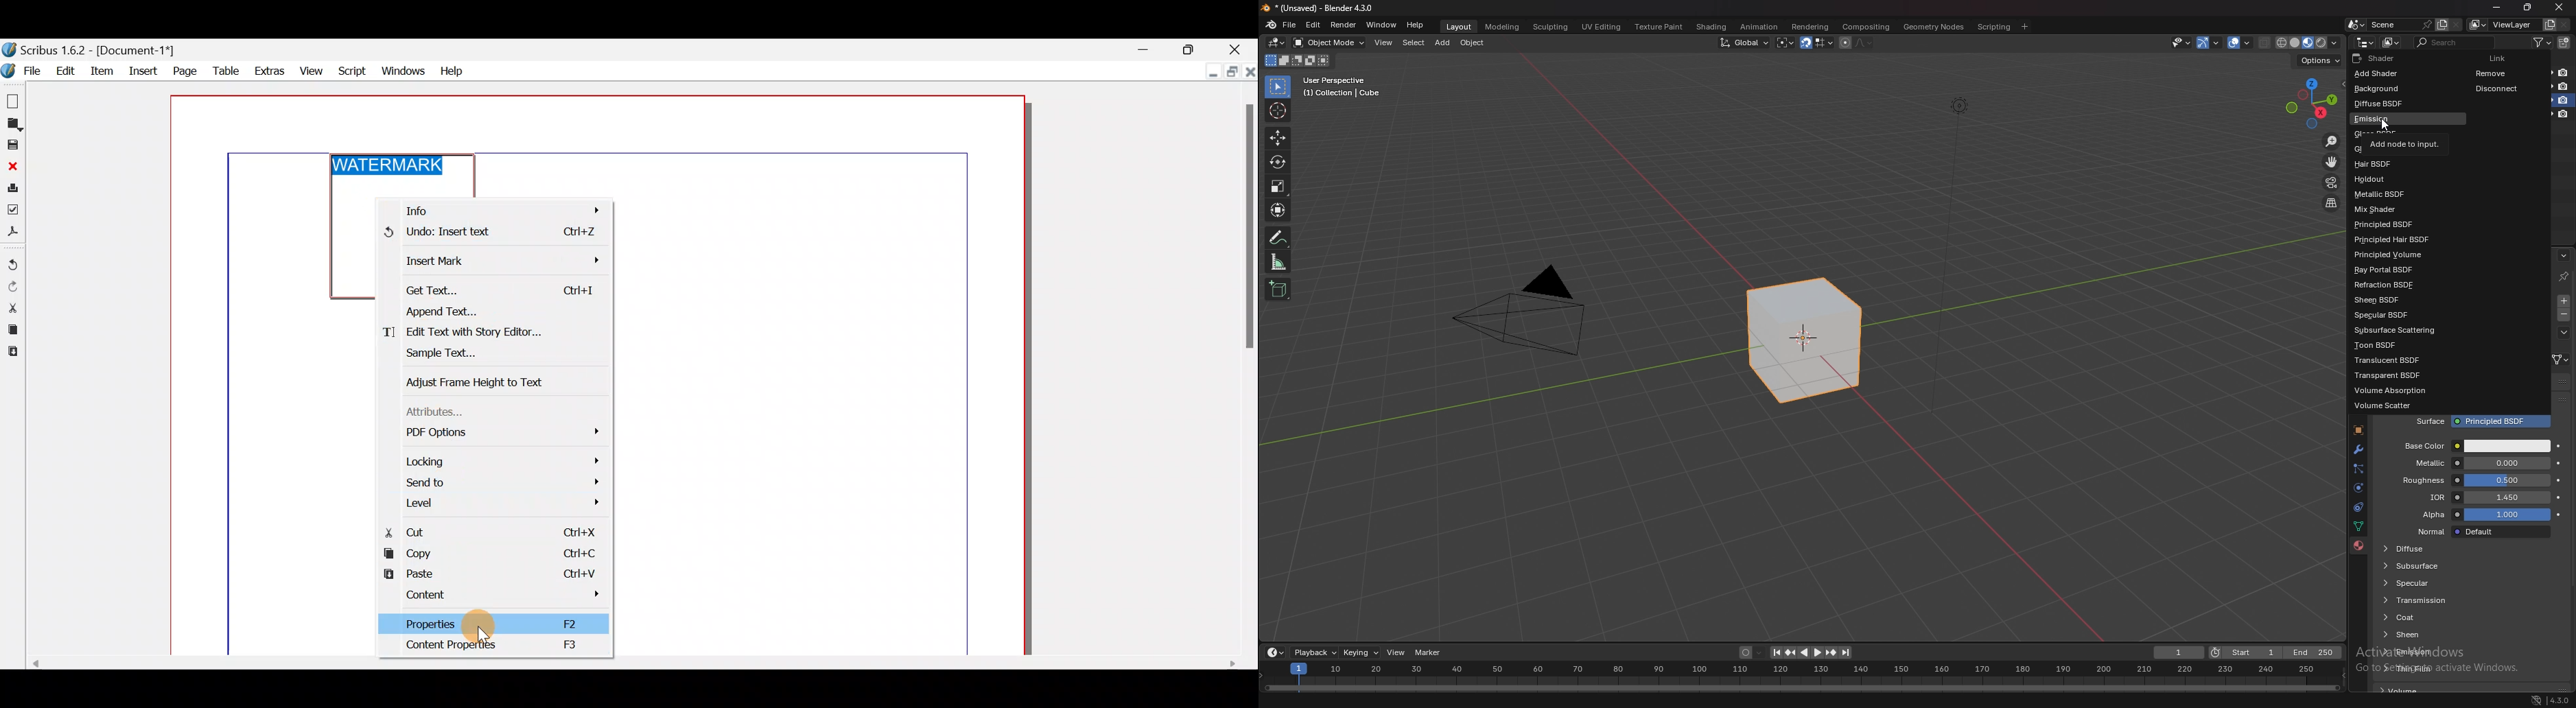 The image size is (2576, 728). What do you see at coordinates (485, 635) in the screenshot?
I see `CURSOR` at bounding box center [485, 635].